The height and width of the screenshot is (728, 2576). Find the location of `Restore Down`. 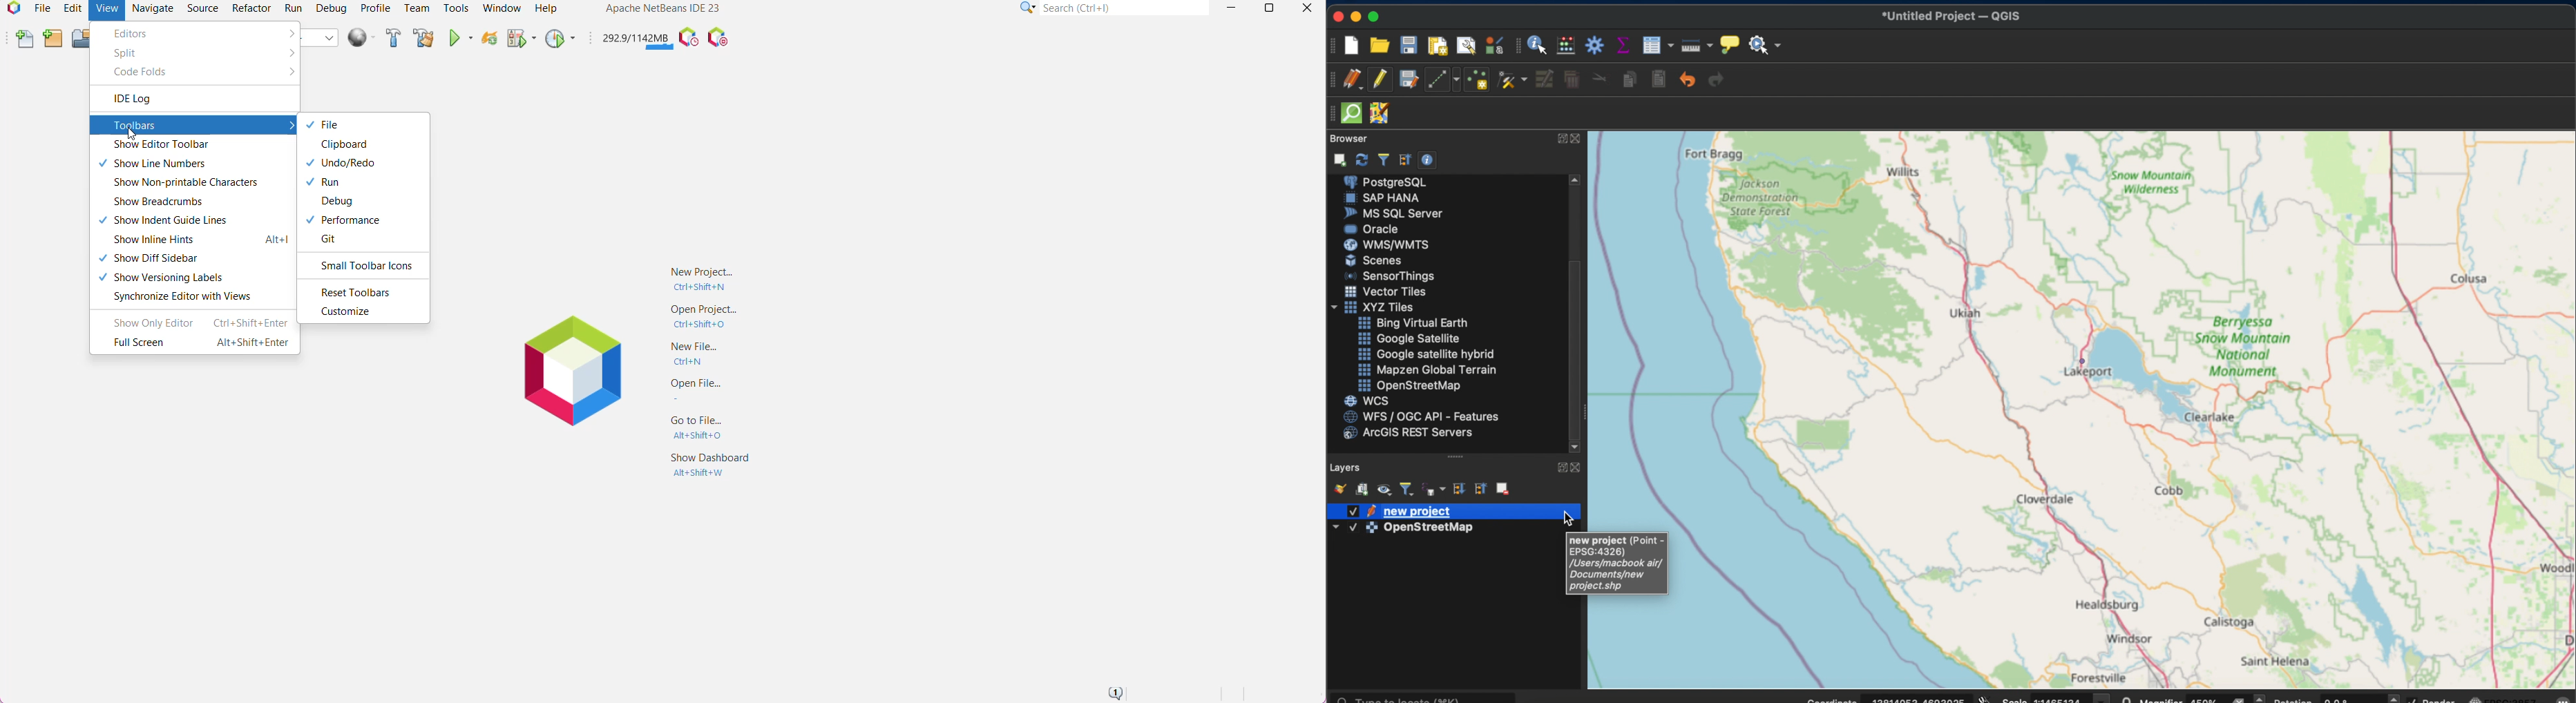

Restore Down is located at coordinates (1267, 8).